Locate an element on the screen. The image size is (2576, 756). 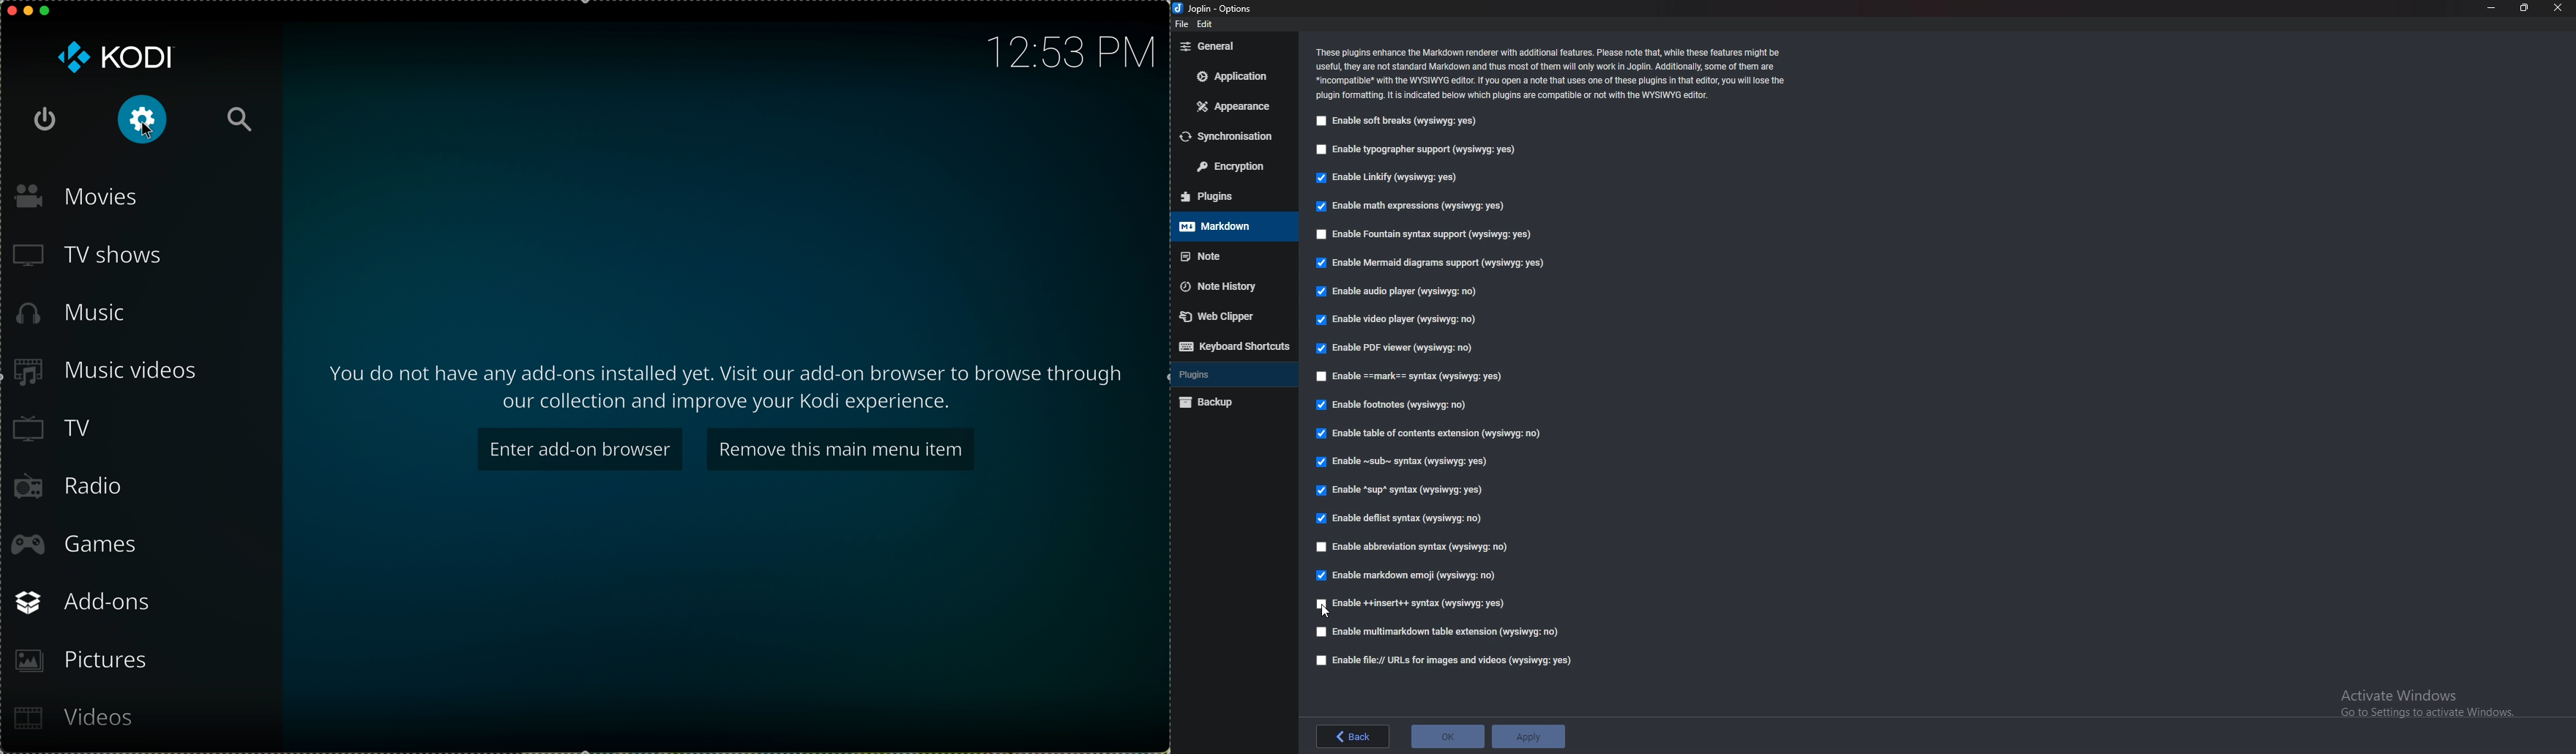
videos is located at coordinates (79, 717).